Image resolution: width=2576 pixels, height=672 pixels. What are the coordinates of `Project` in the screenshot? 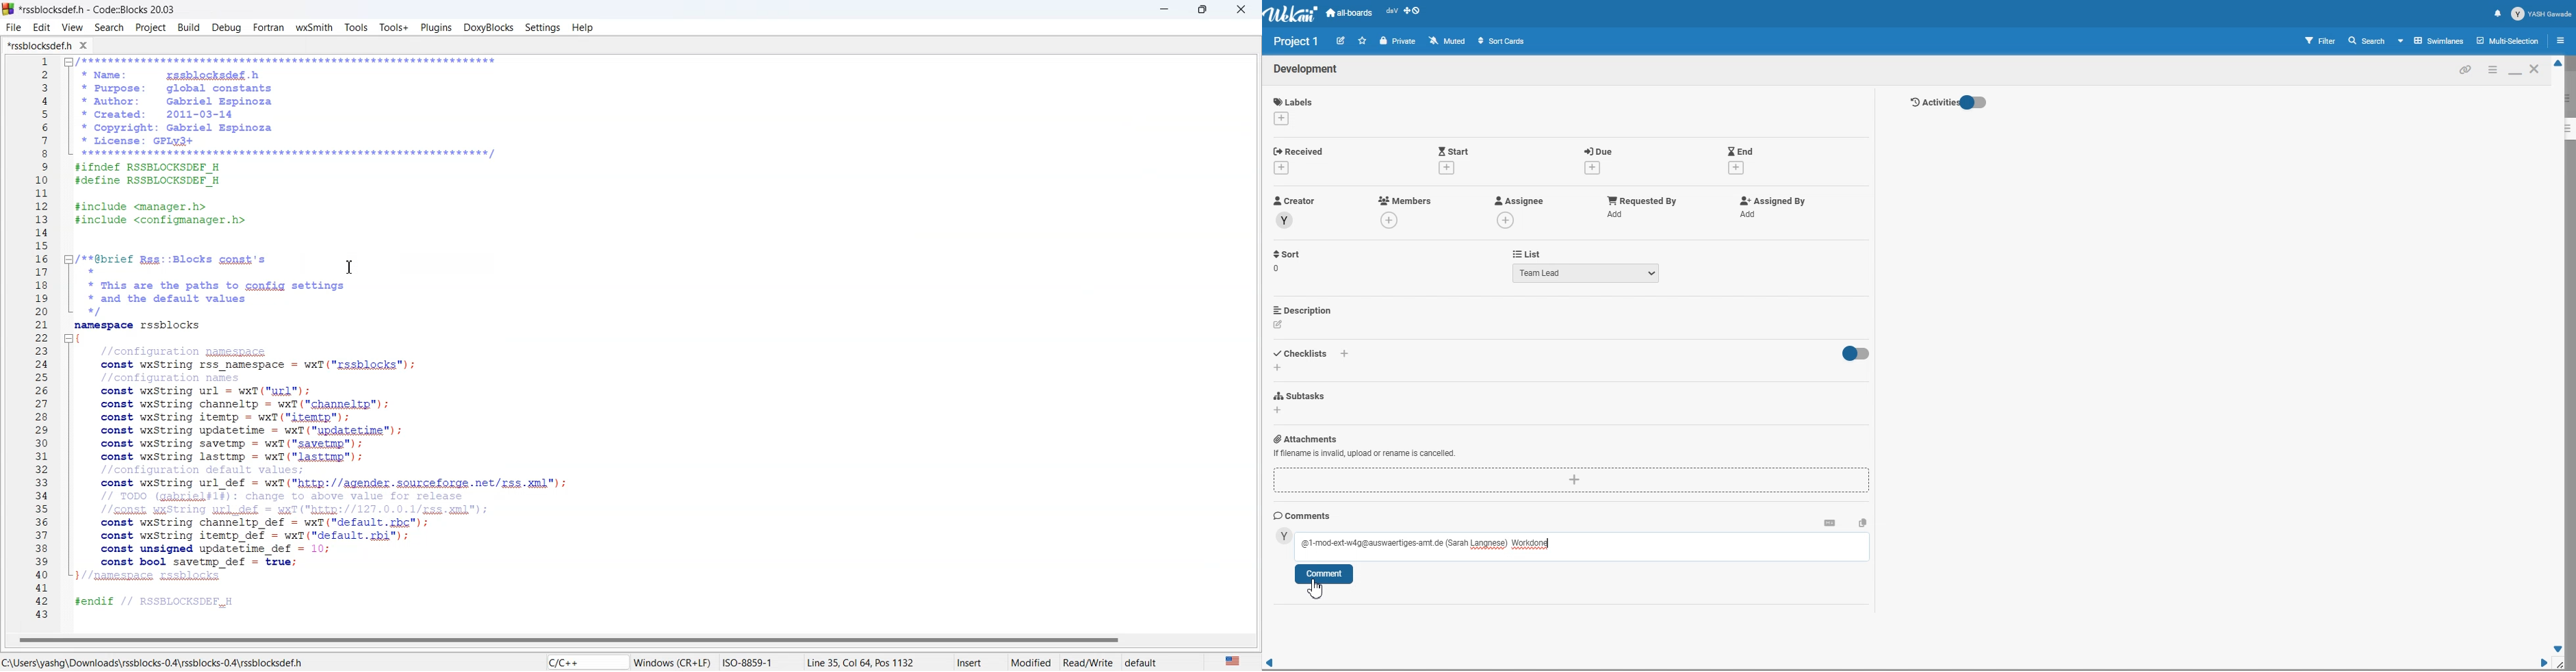 It's located at (150, 28).